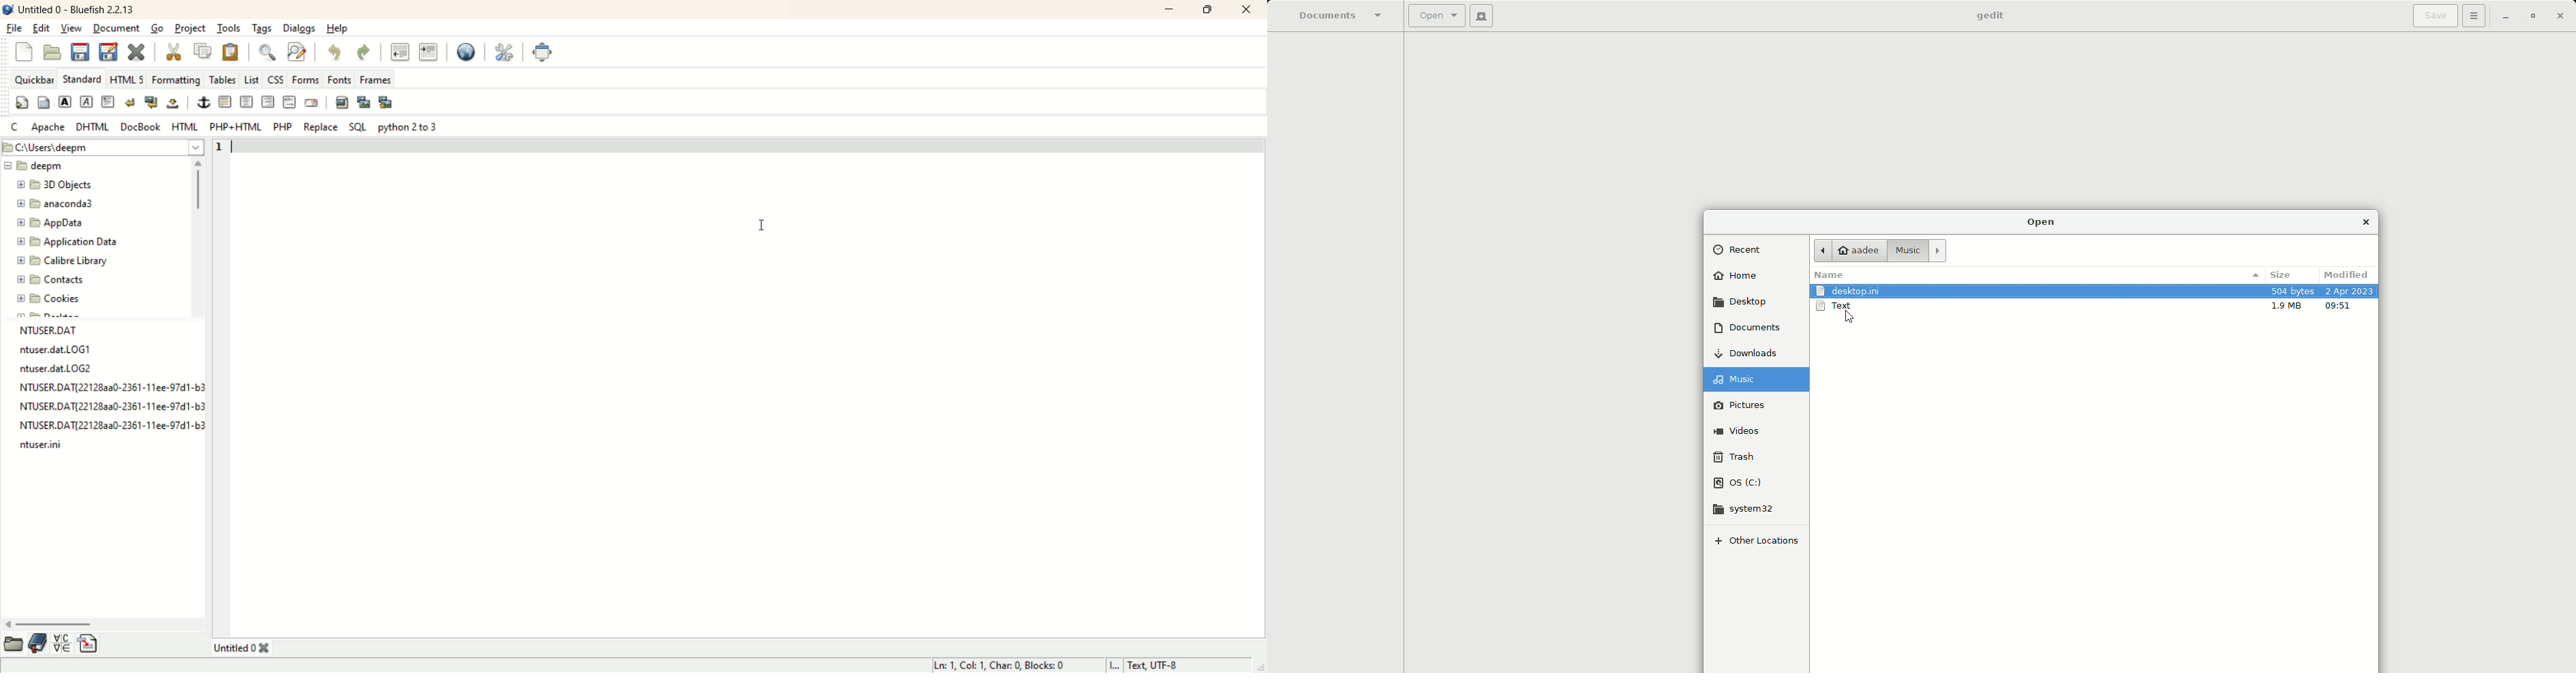  Describe the element at coordinates (375, 79) in the screenshot. I see `frames` at that location.